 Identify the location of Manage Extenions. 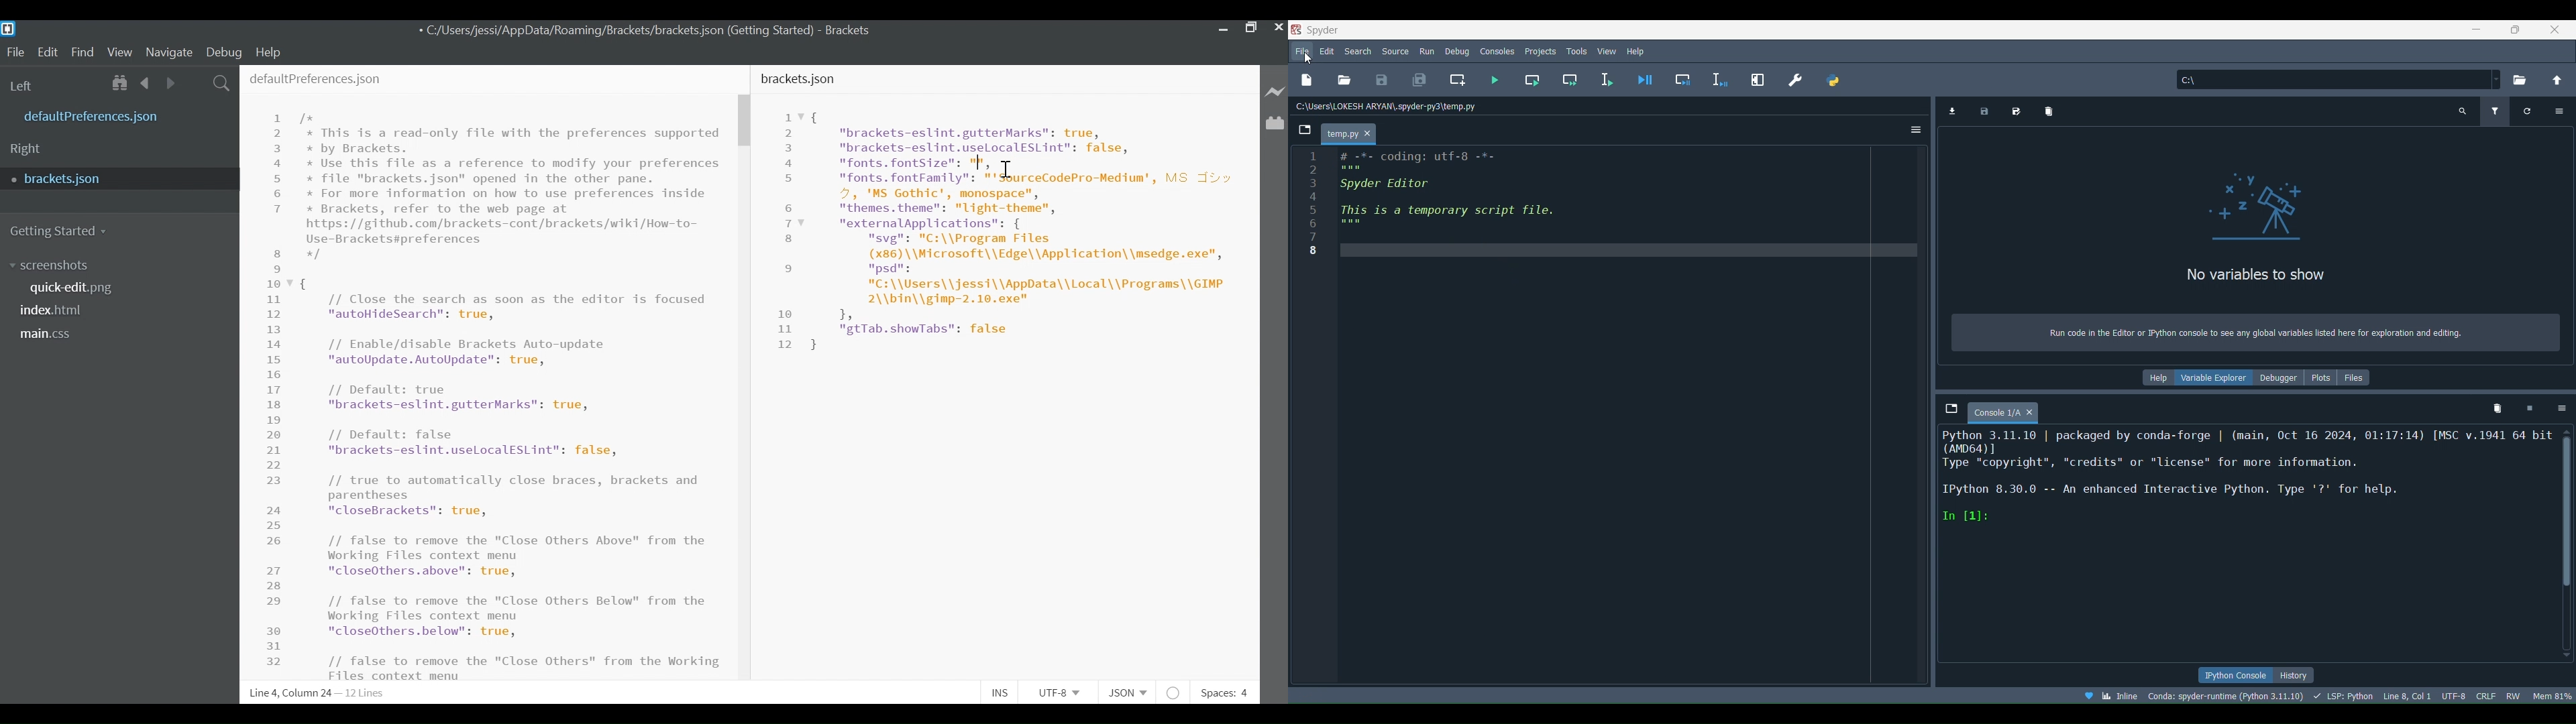
(1275, 123).